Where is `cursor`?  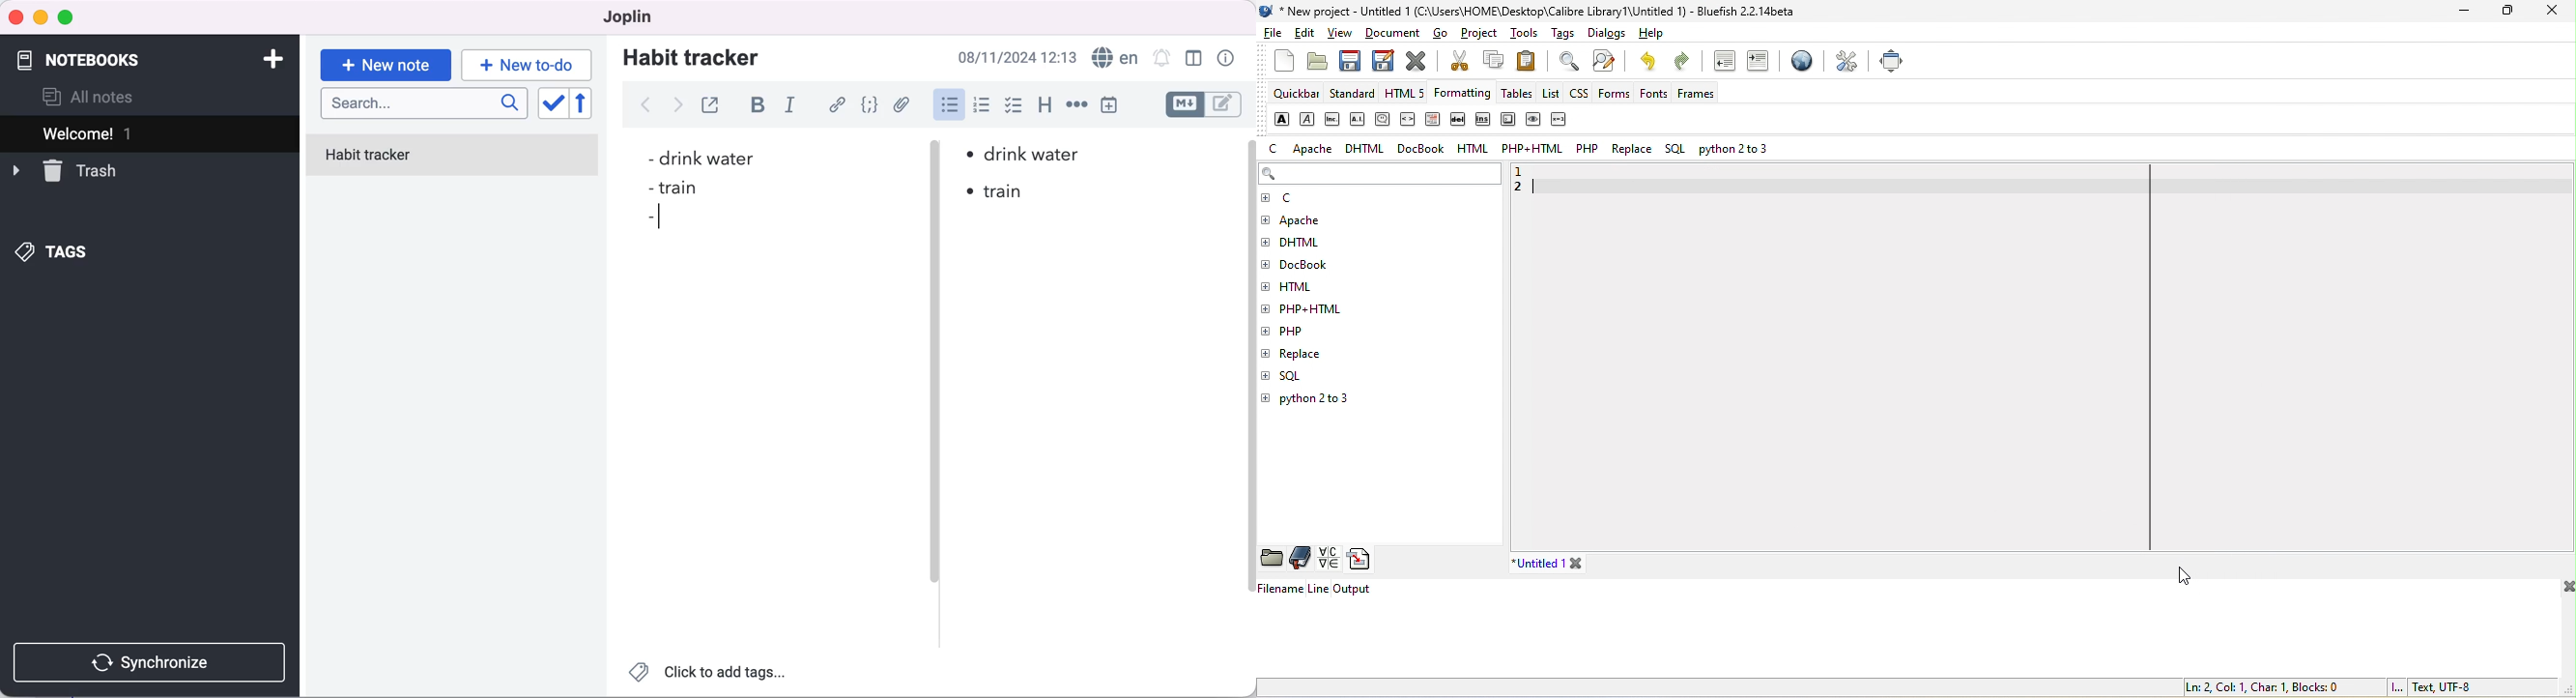
cursor is located at coordinates (663, 218).